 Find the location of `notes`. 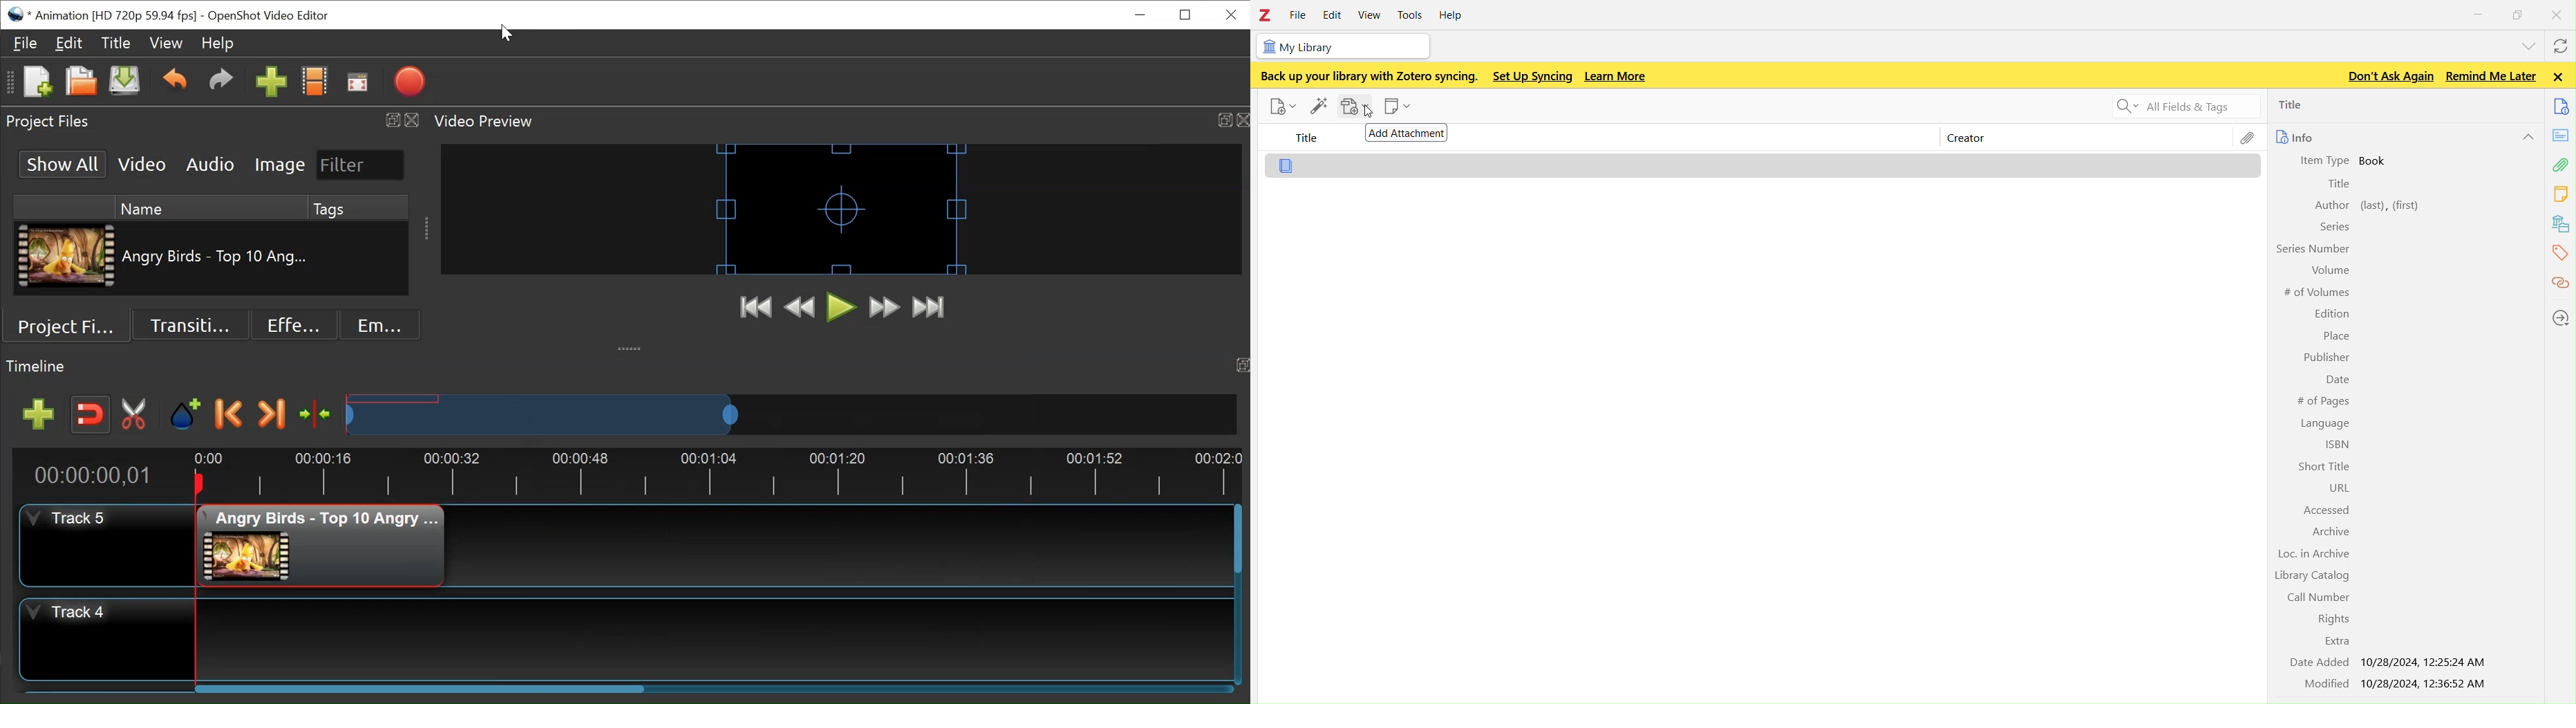

notes is located at coordinates (2562, 193).